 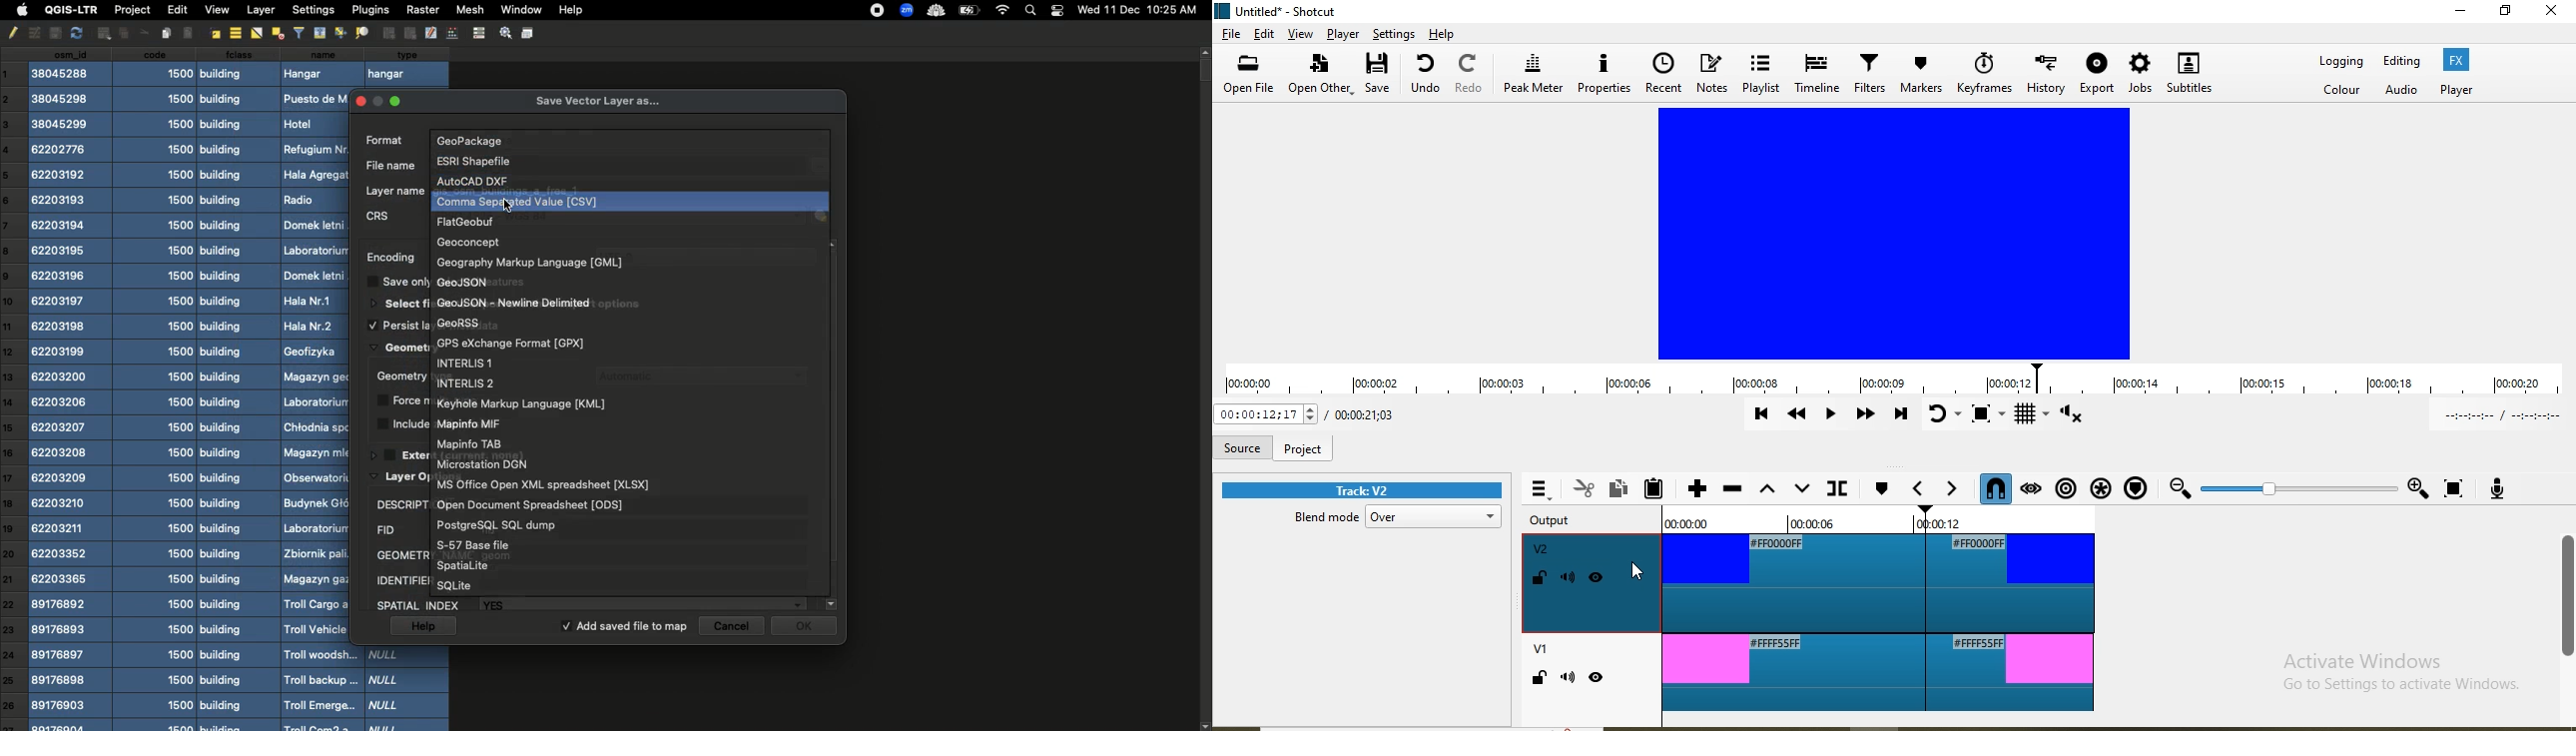 What do you see at coordinates (234, 33) in the screenshot?
I see `Align center` at bounding box center [234, 33].